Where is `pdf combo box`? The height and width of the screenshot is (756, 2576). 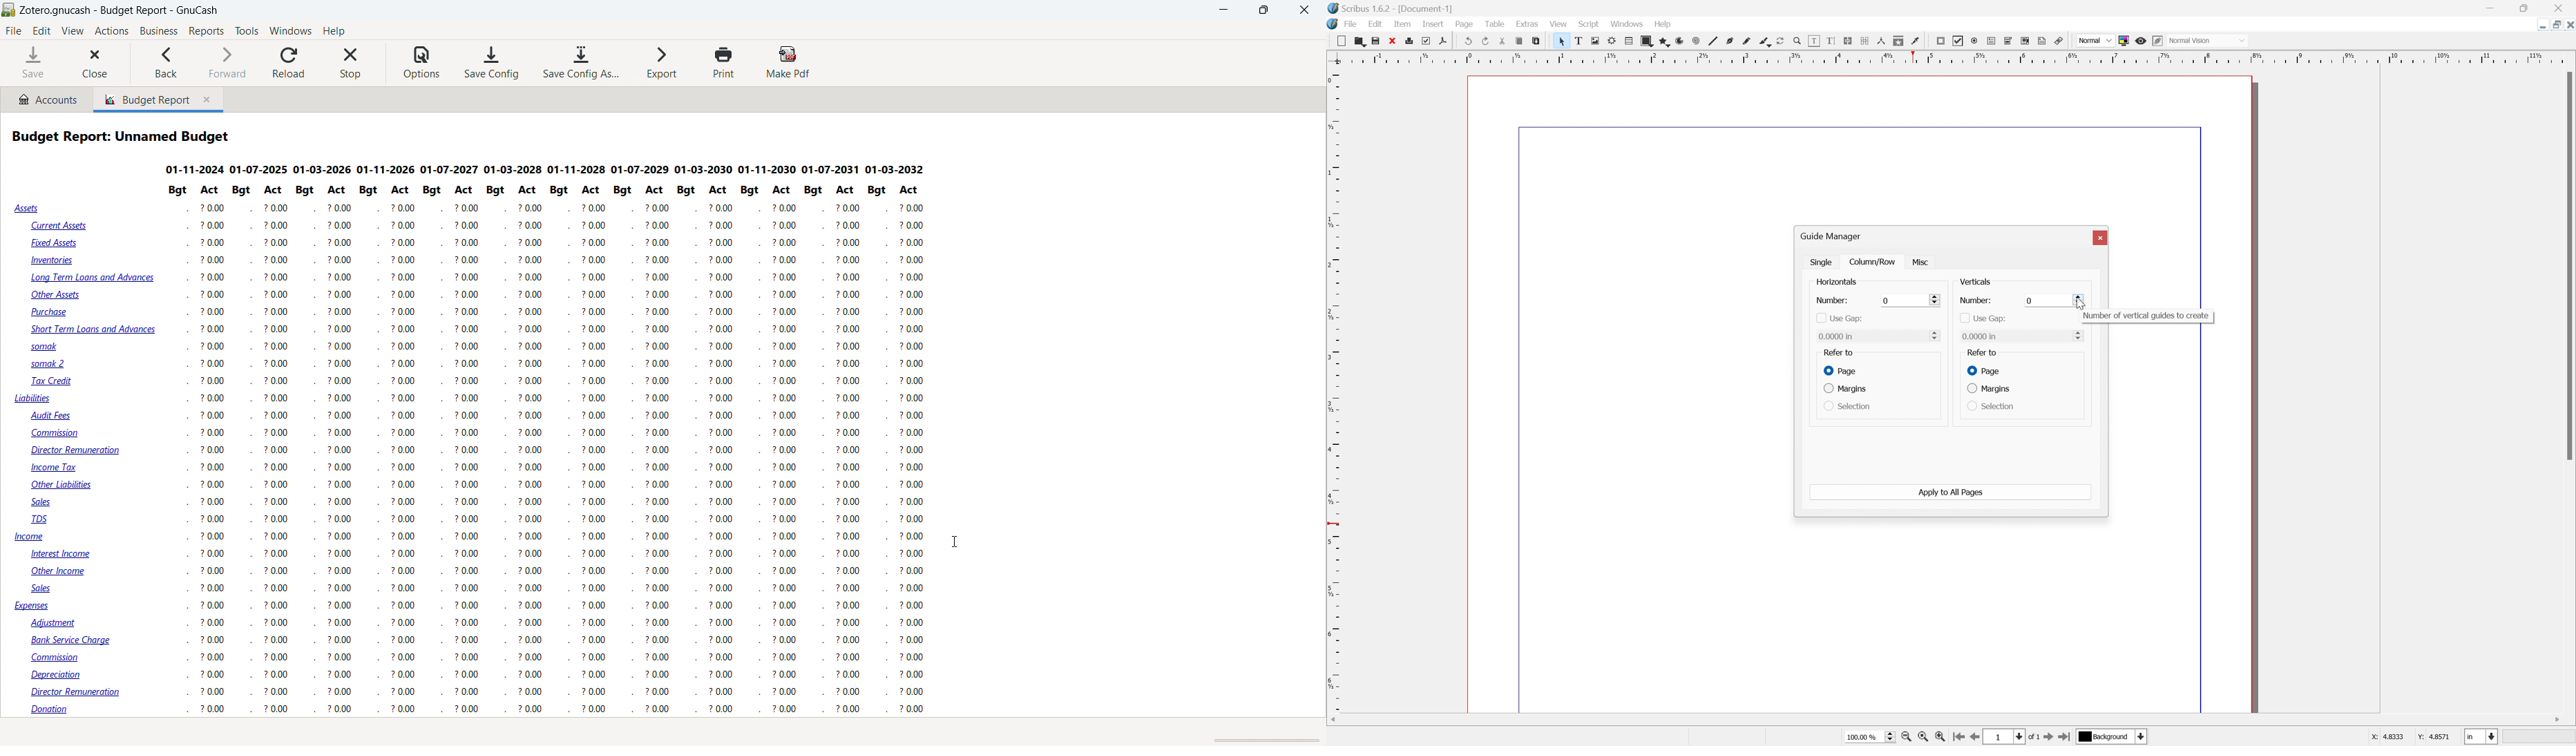 pdf combo box is located at coordinates (2010, 40).